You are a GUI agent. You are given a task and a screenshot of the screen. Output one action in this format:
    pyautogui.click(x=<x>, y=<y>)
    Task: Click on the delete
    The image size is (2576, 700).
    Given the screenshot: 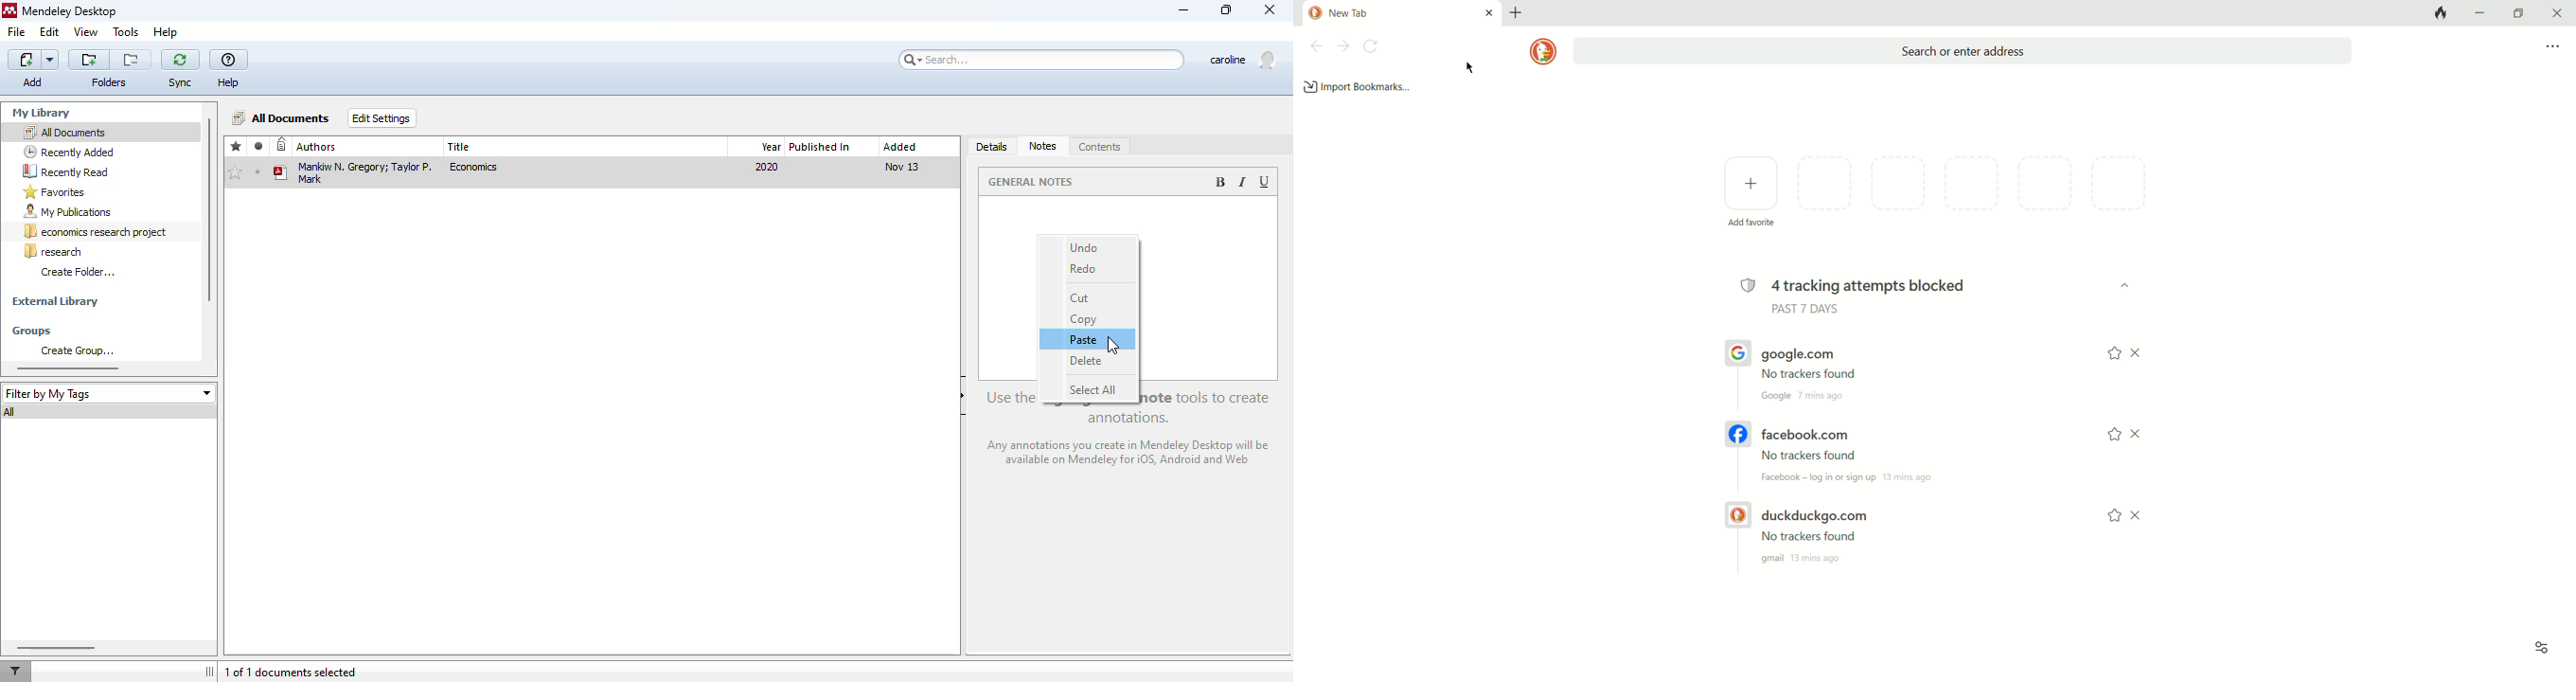 What is the action you would take?
    pyautogui.click(x=1086, y=361)
    